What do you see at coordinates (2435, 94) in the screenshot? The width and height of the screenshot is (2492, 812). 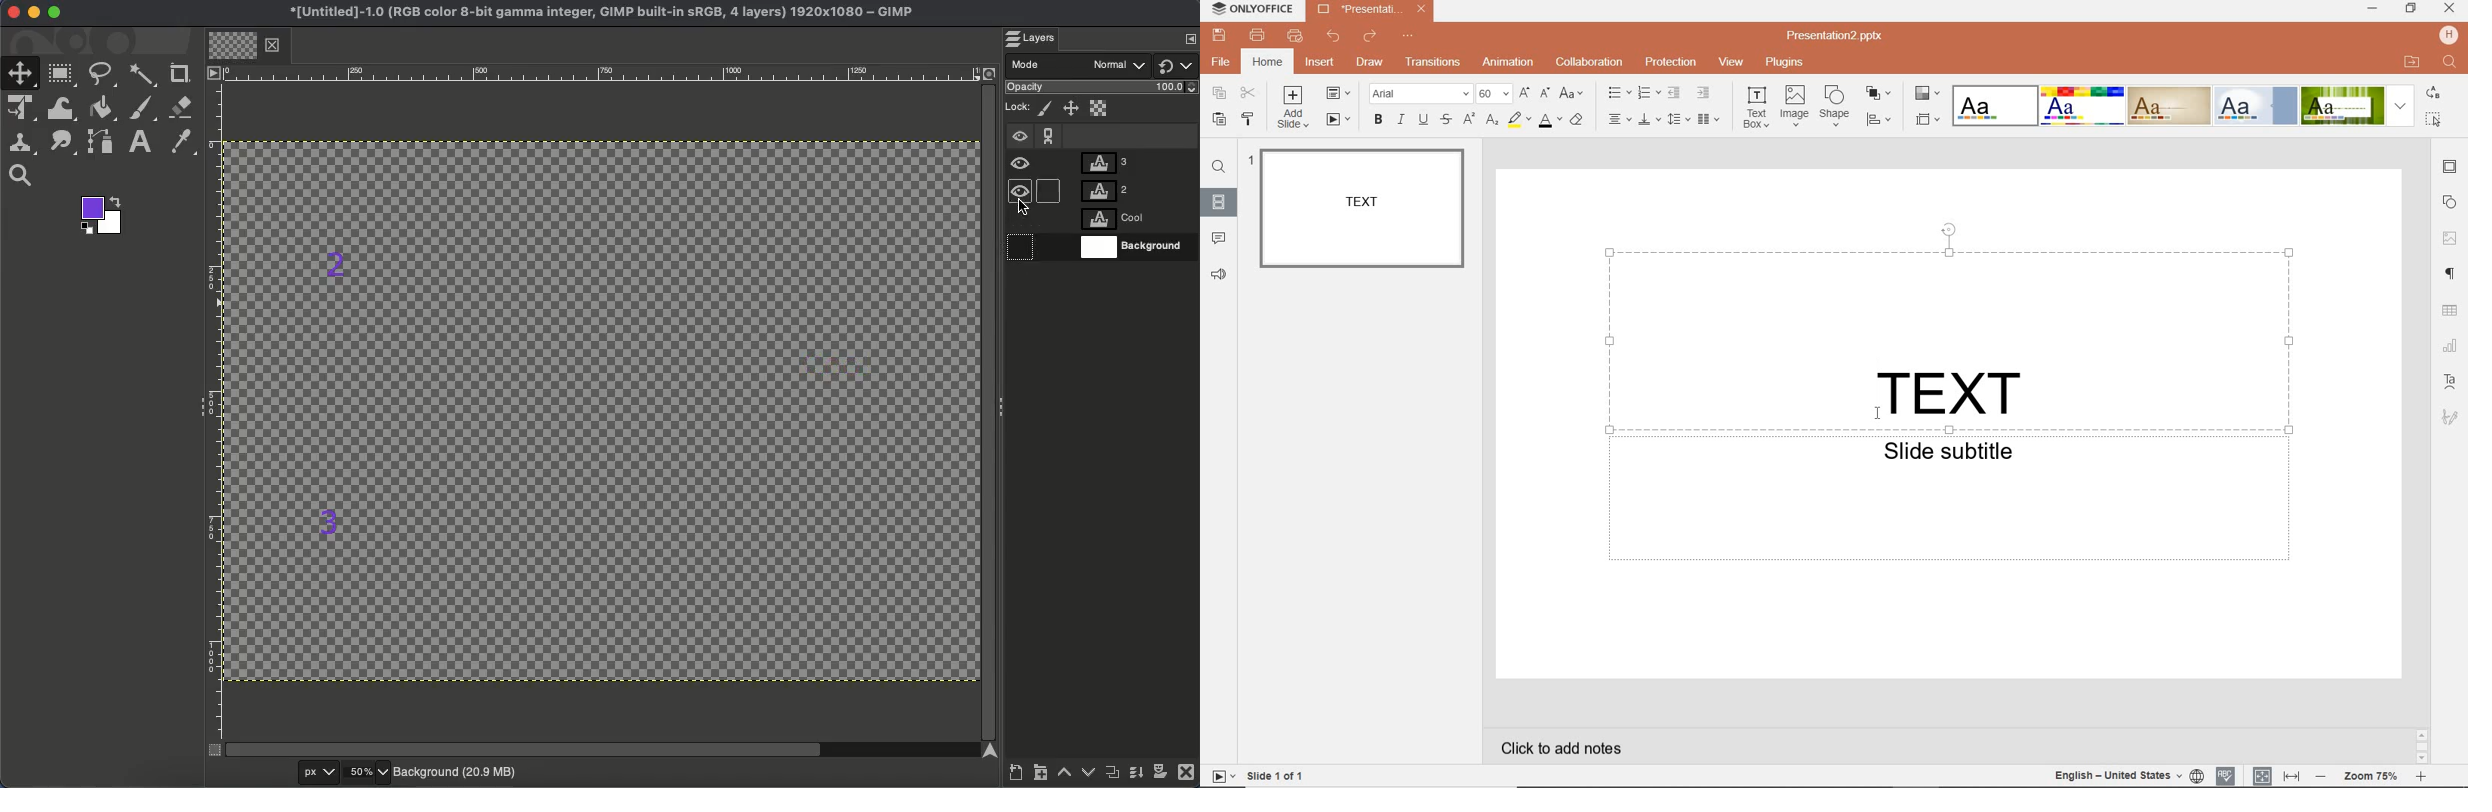 I see `replace` at bounding box center [2435, 94].